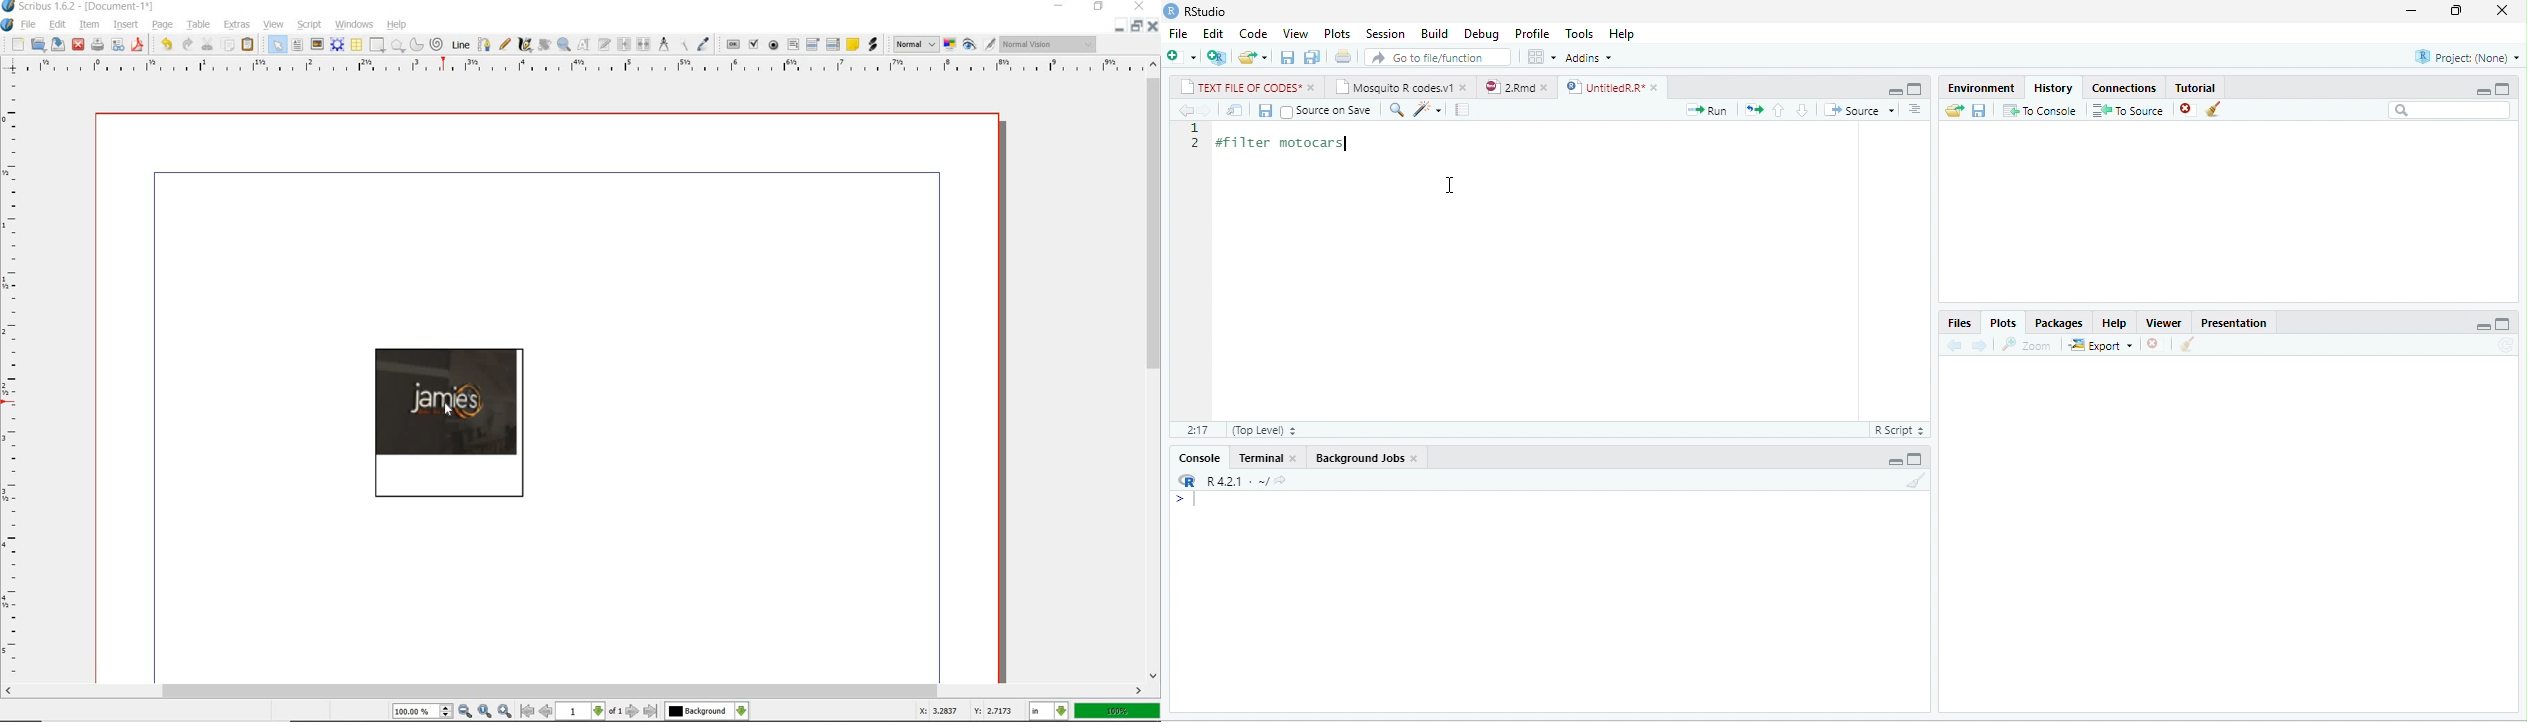  I want to click on table, so click(198, 24).